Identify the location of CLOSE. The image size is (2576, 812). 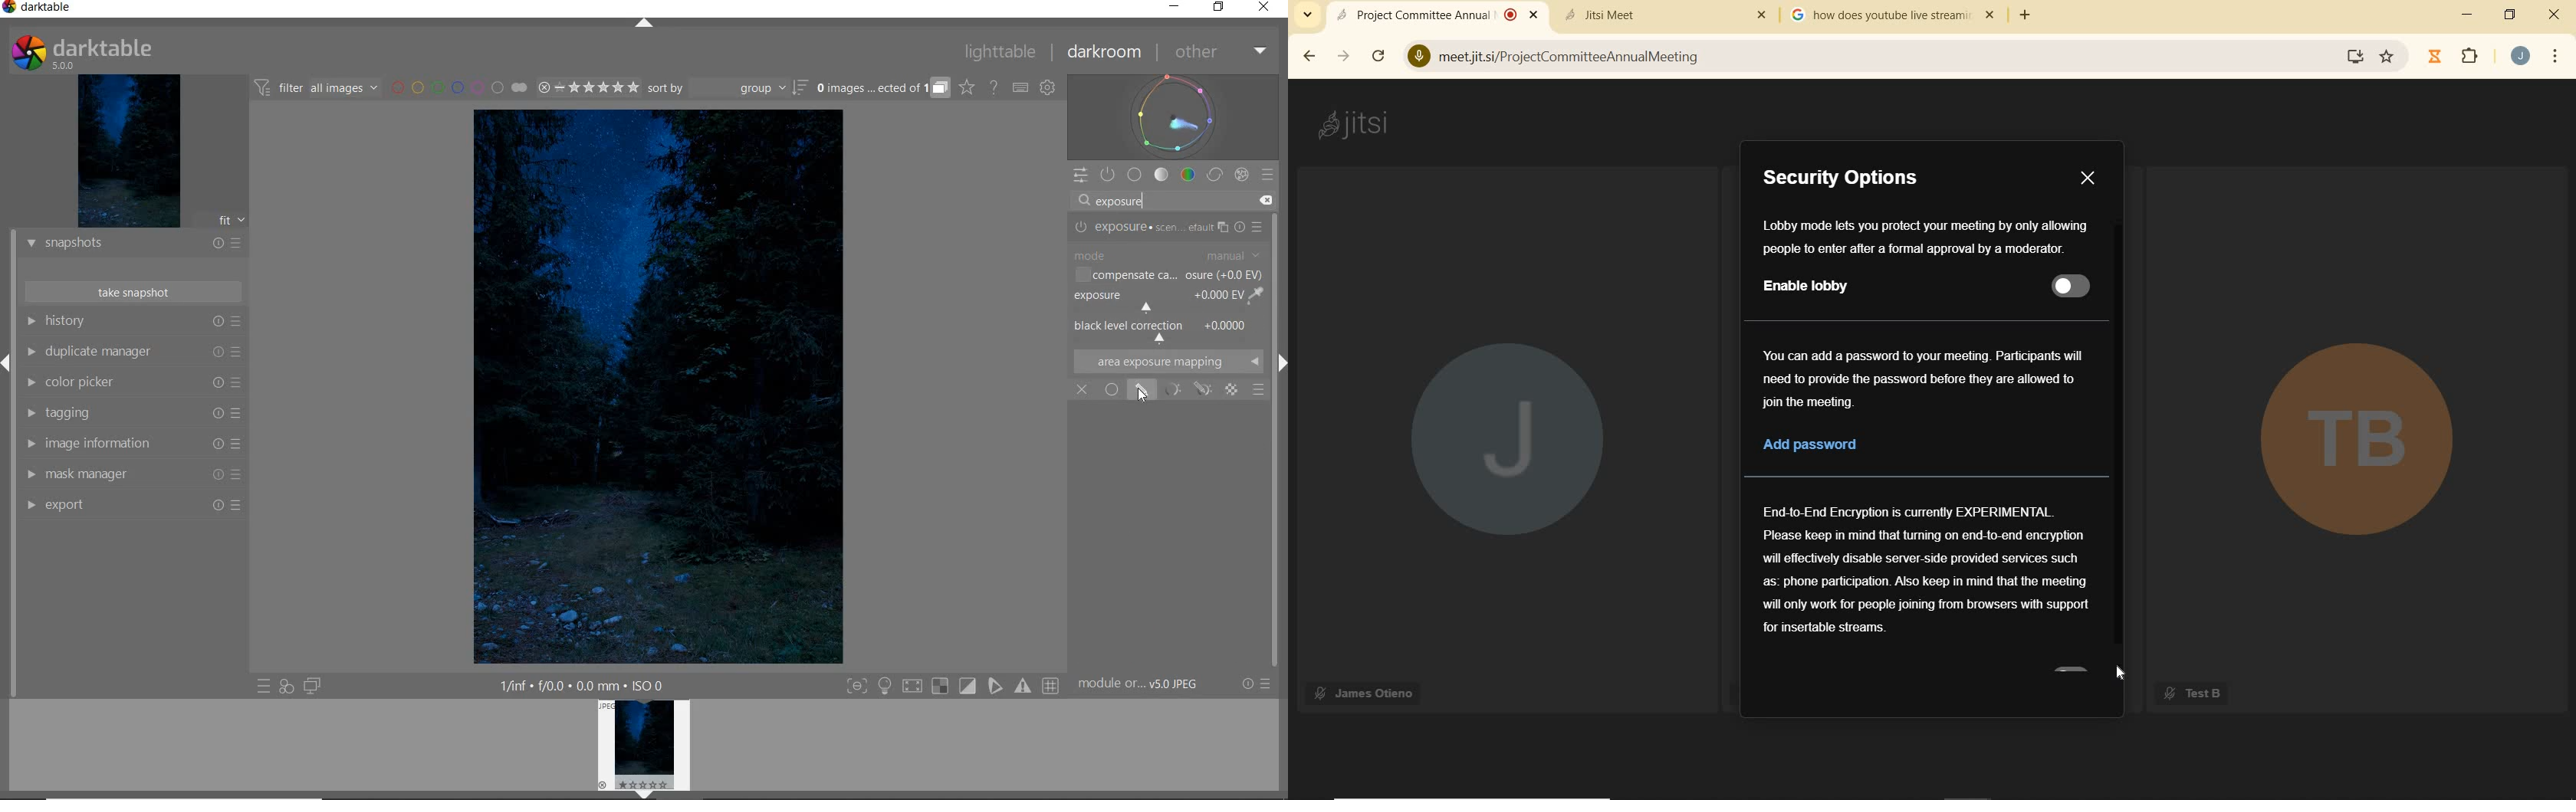
(2549, 14).